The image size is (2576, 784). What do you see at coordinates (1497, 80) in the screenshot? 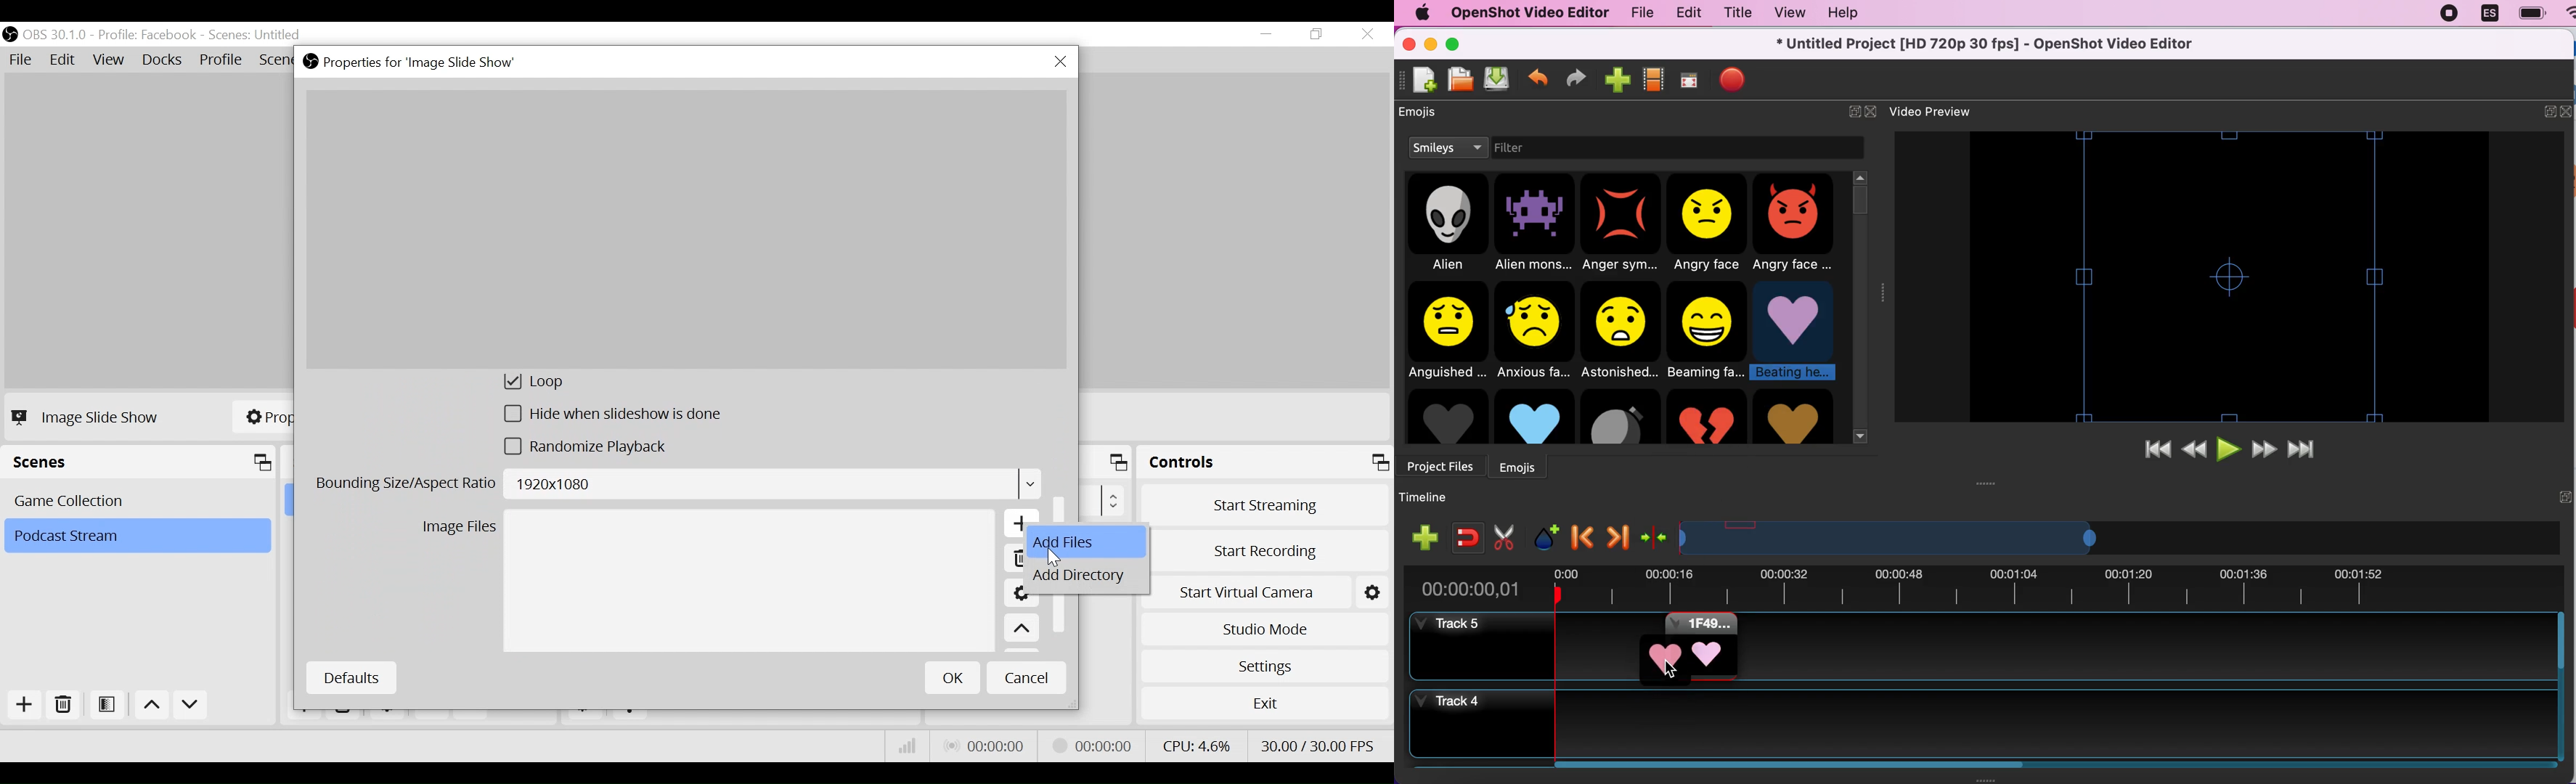
I see `save file` at bounding box center [1497, 80].